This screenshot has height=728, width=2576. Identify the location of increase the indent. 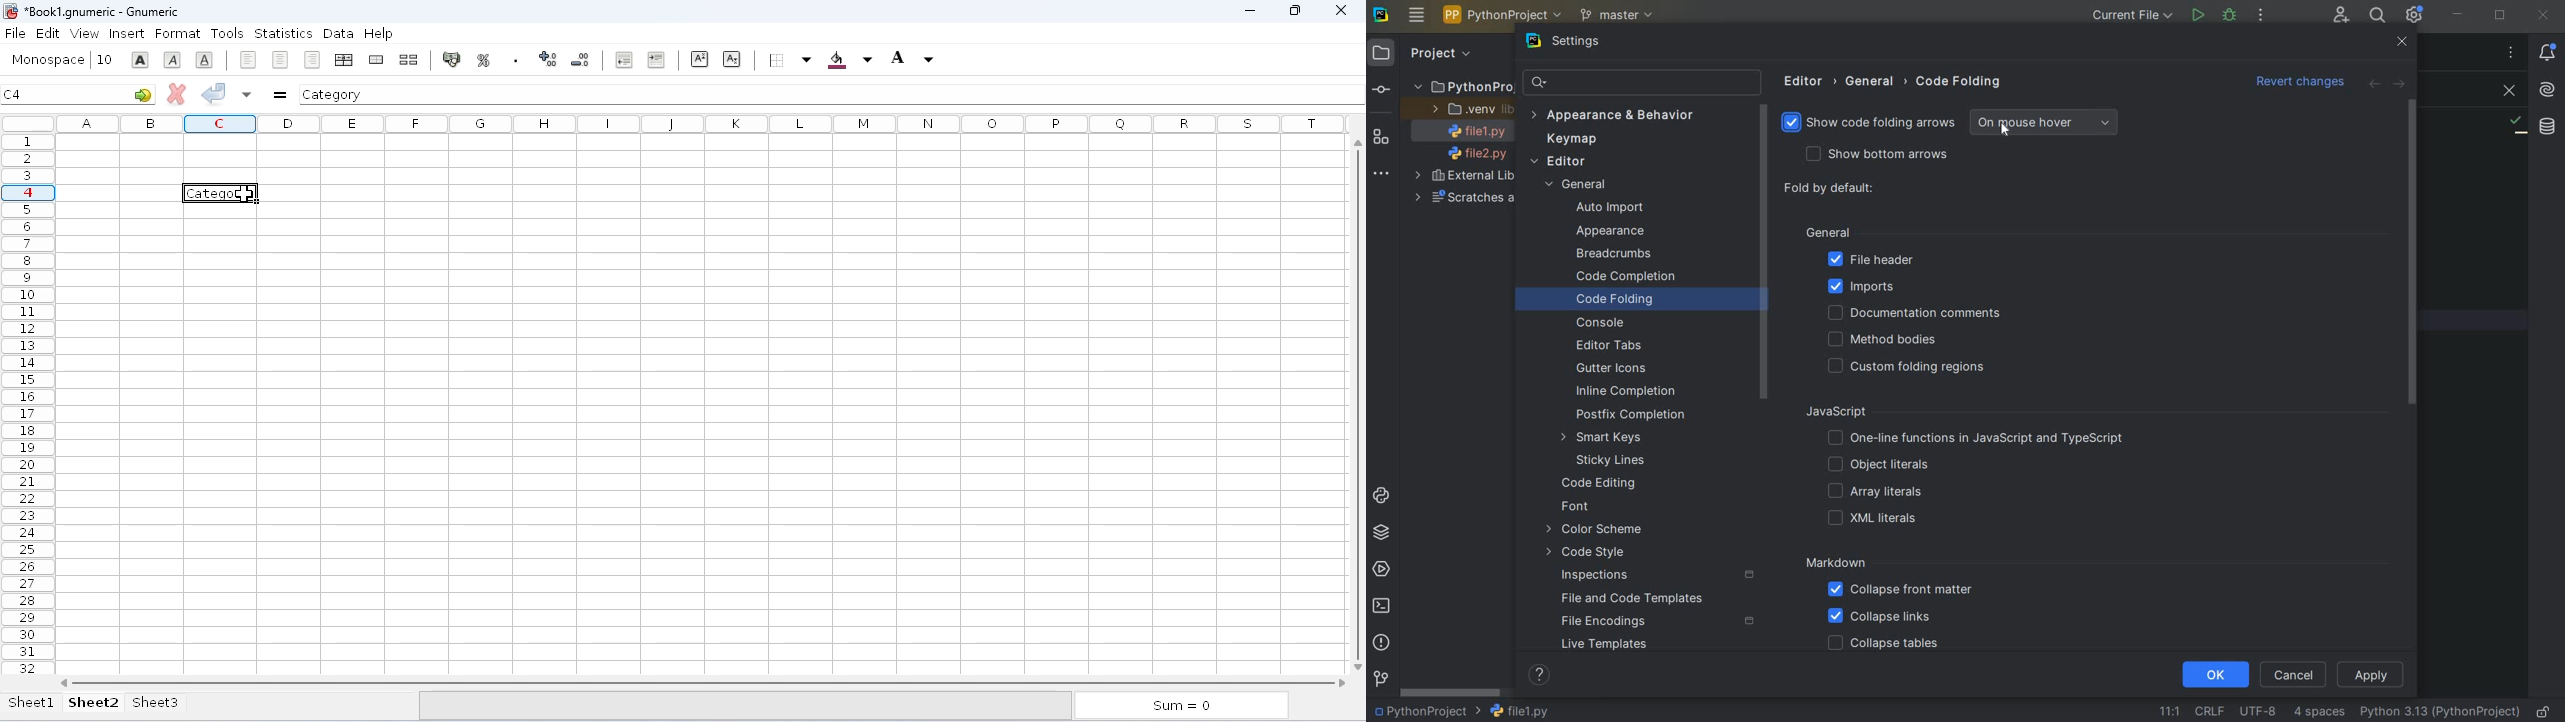
(656, 59).